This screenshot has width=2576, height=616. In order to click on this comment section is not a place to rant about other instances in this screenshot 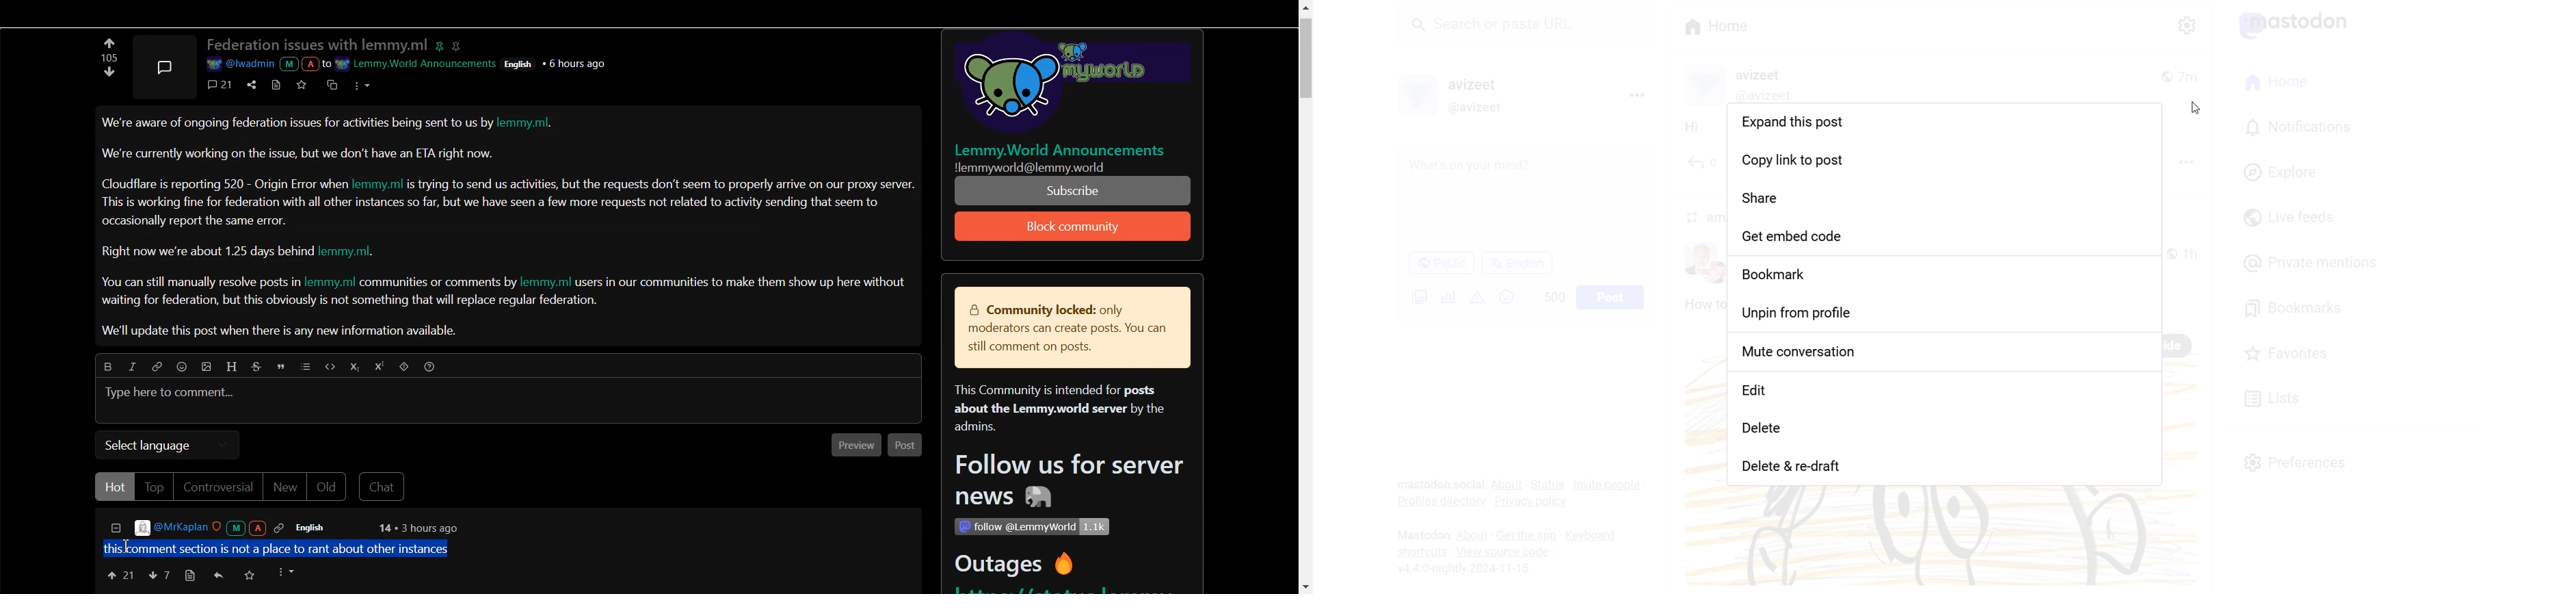, I will do `click(282, 547)`.